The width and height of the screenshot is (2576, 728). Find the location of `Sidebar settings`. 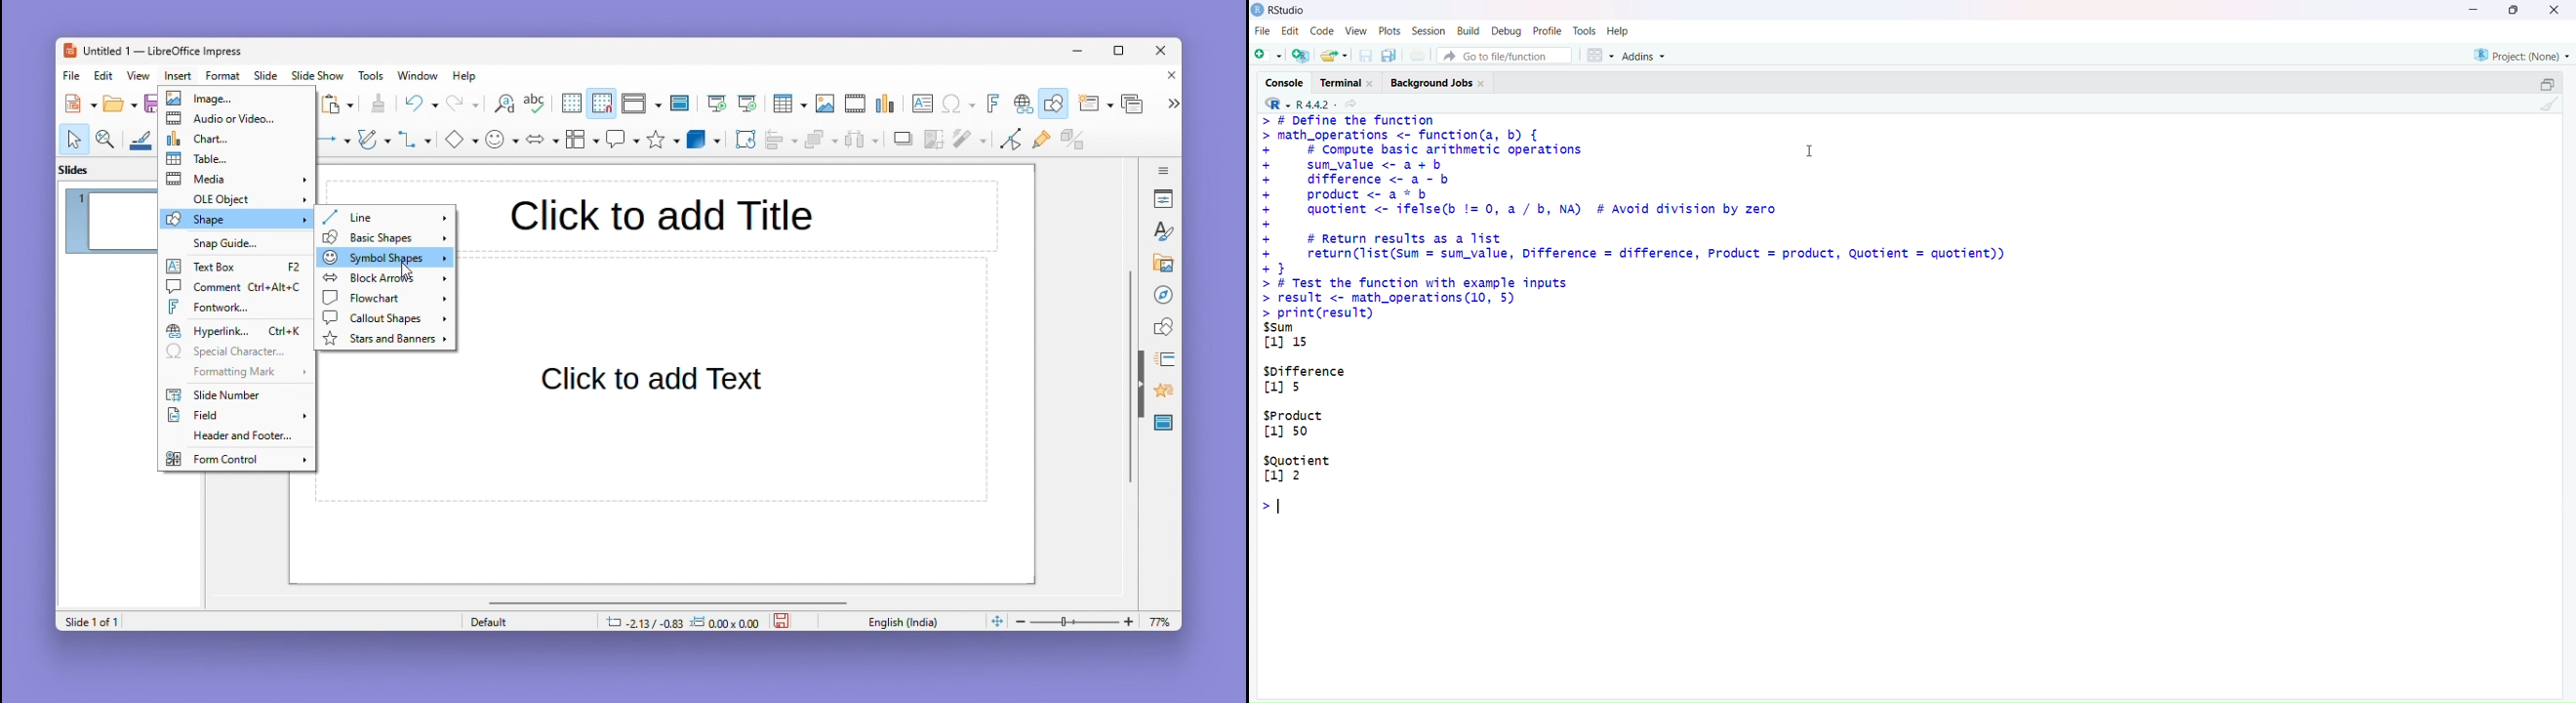

Sidebar settings is located at coordinates (1164, 168).